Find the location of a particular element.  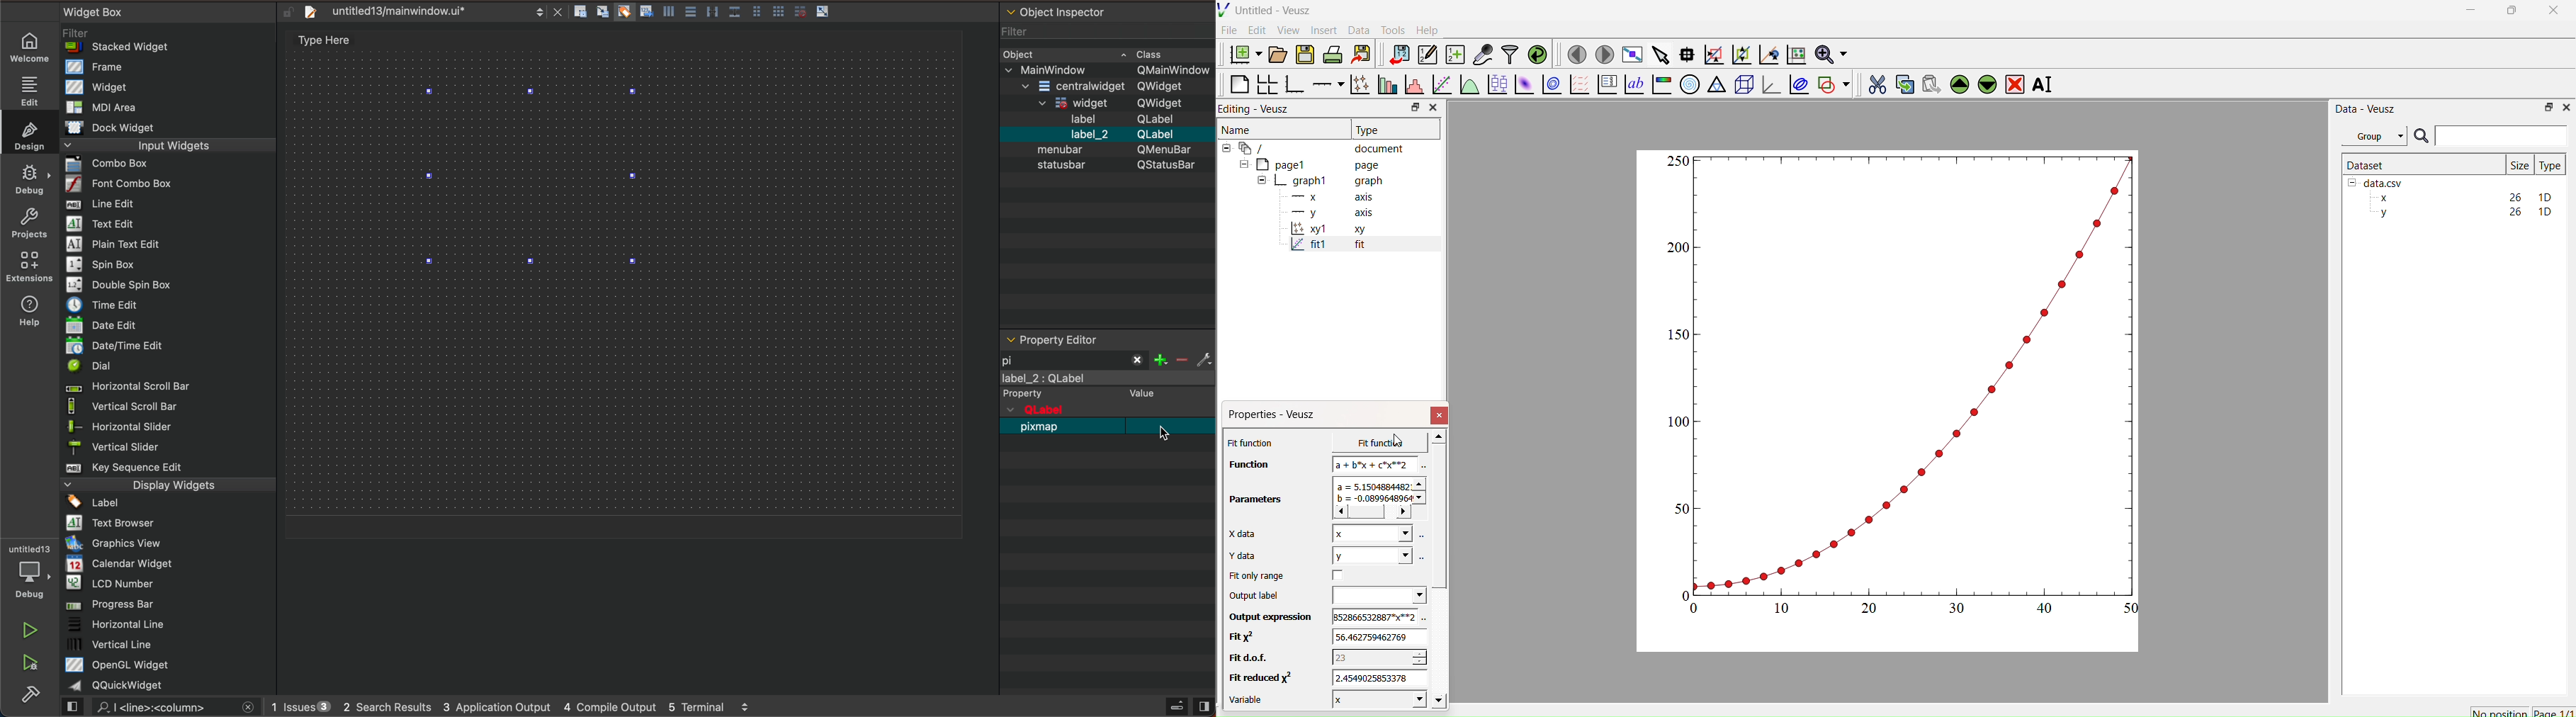

Previous page is located at coordinates (1577, 55).